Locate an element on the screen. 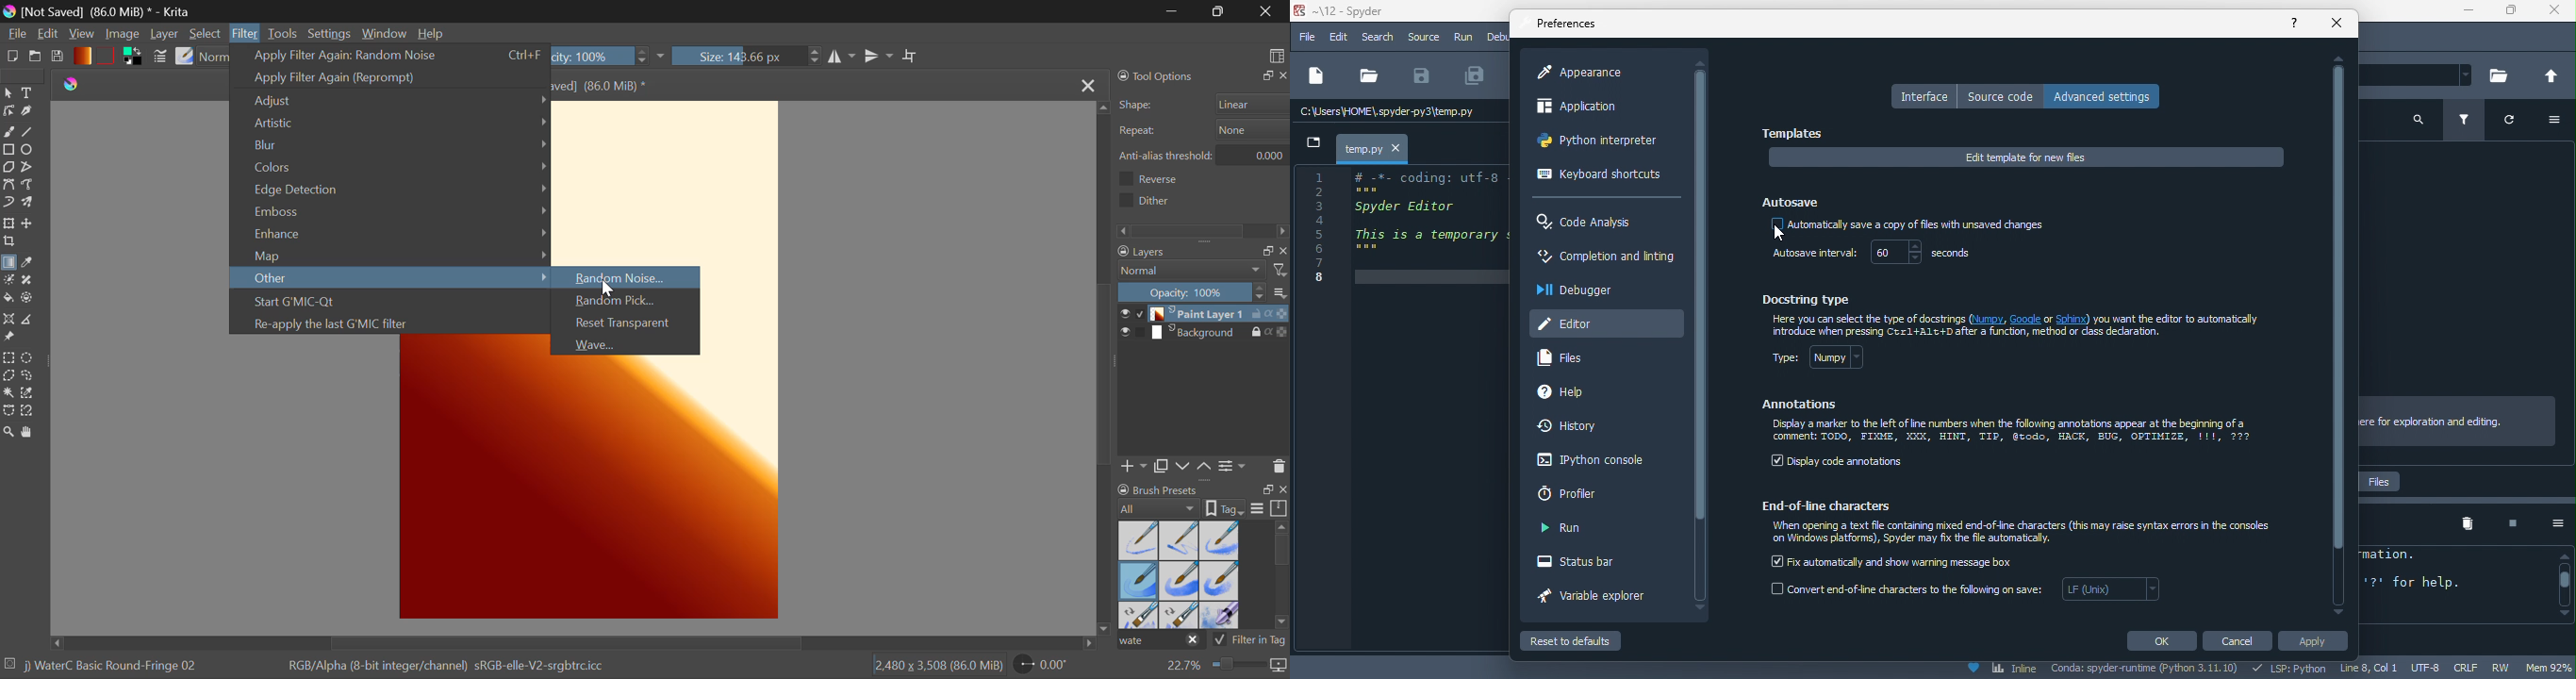 This screenshot has width=2576, height=700. vertical scroll bar is located at coordinates (1701, 295).